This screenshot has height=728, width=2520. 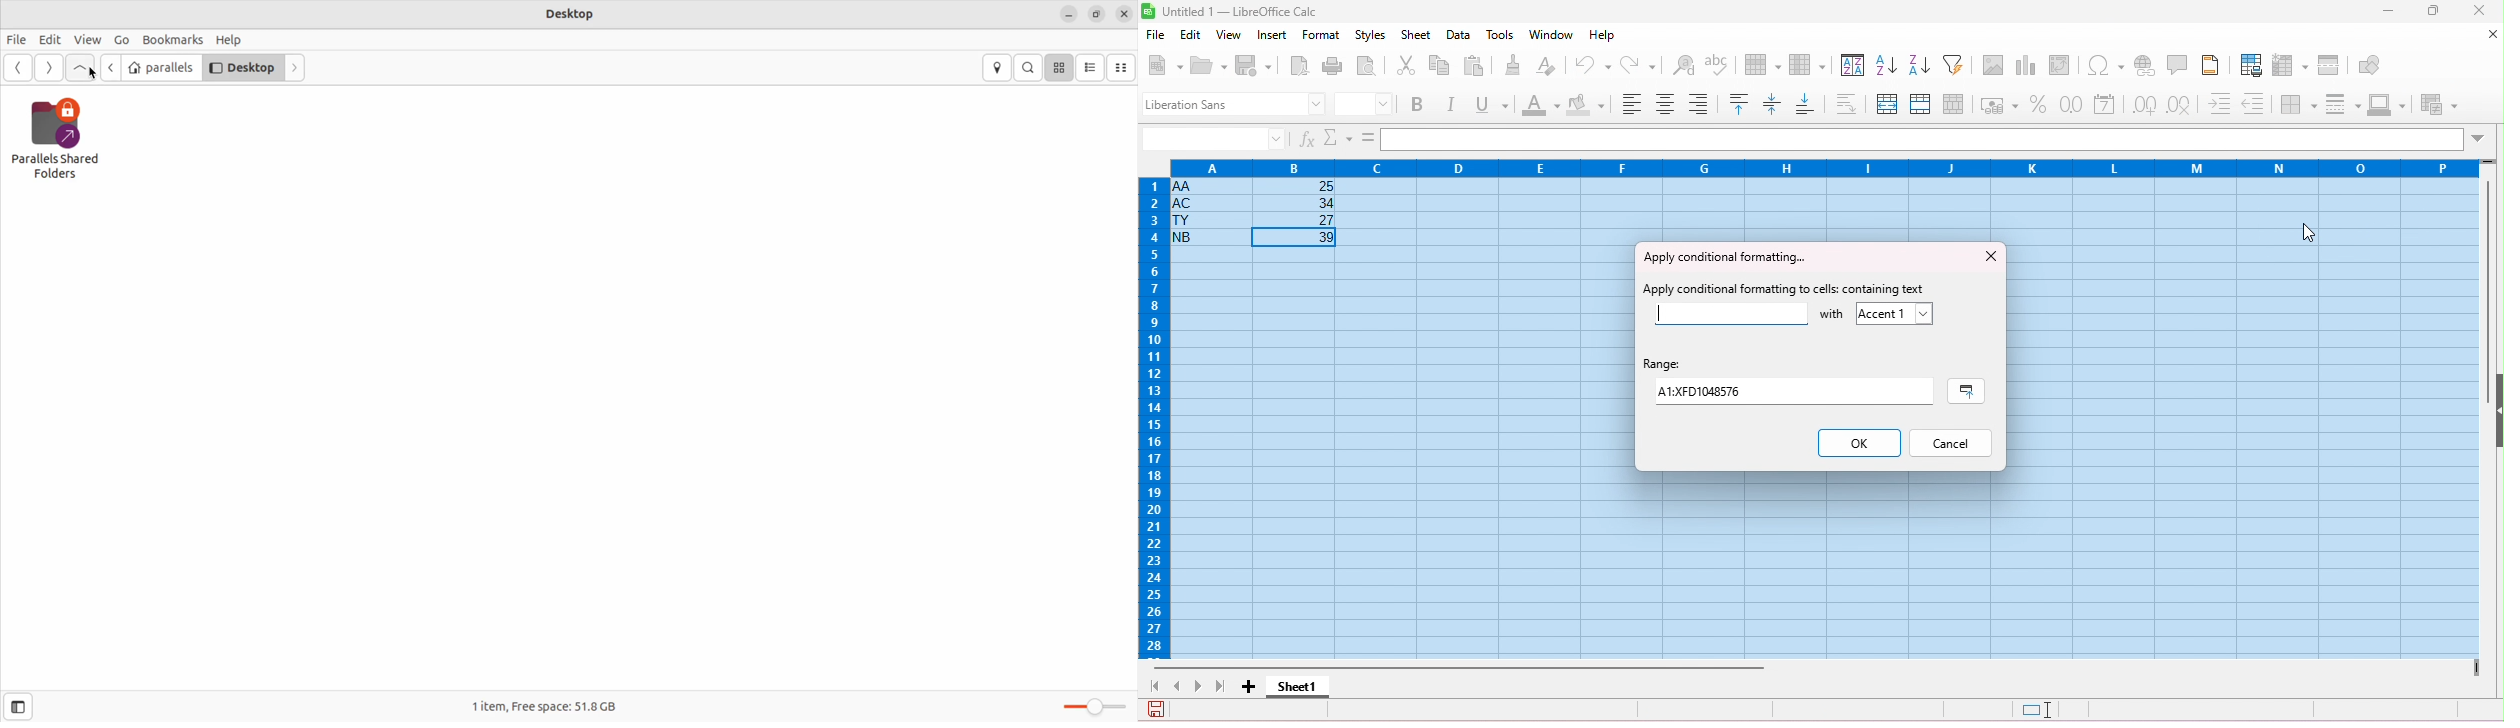 I want to click on help, so click(x=232, y=40).